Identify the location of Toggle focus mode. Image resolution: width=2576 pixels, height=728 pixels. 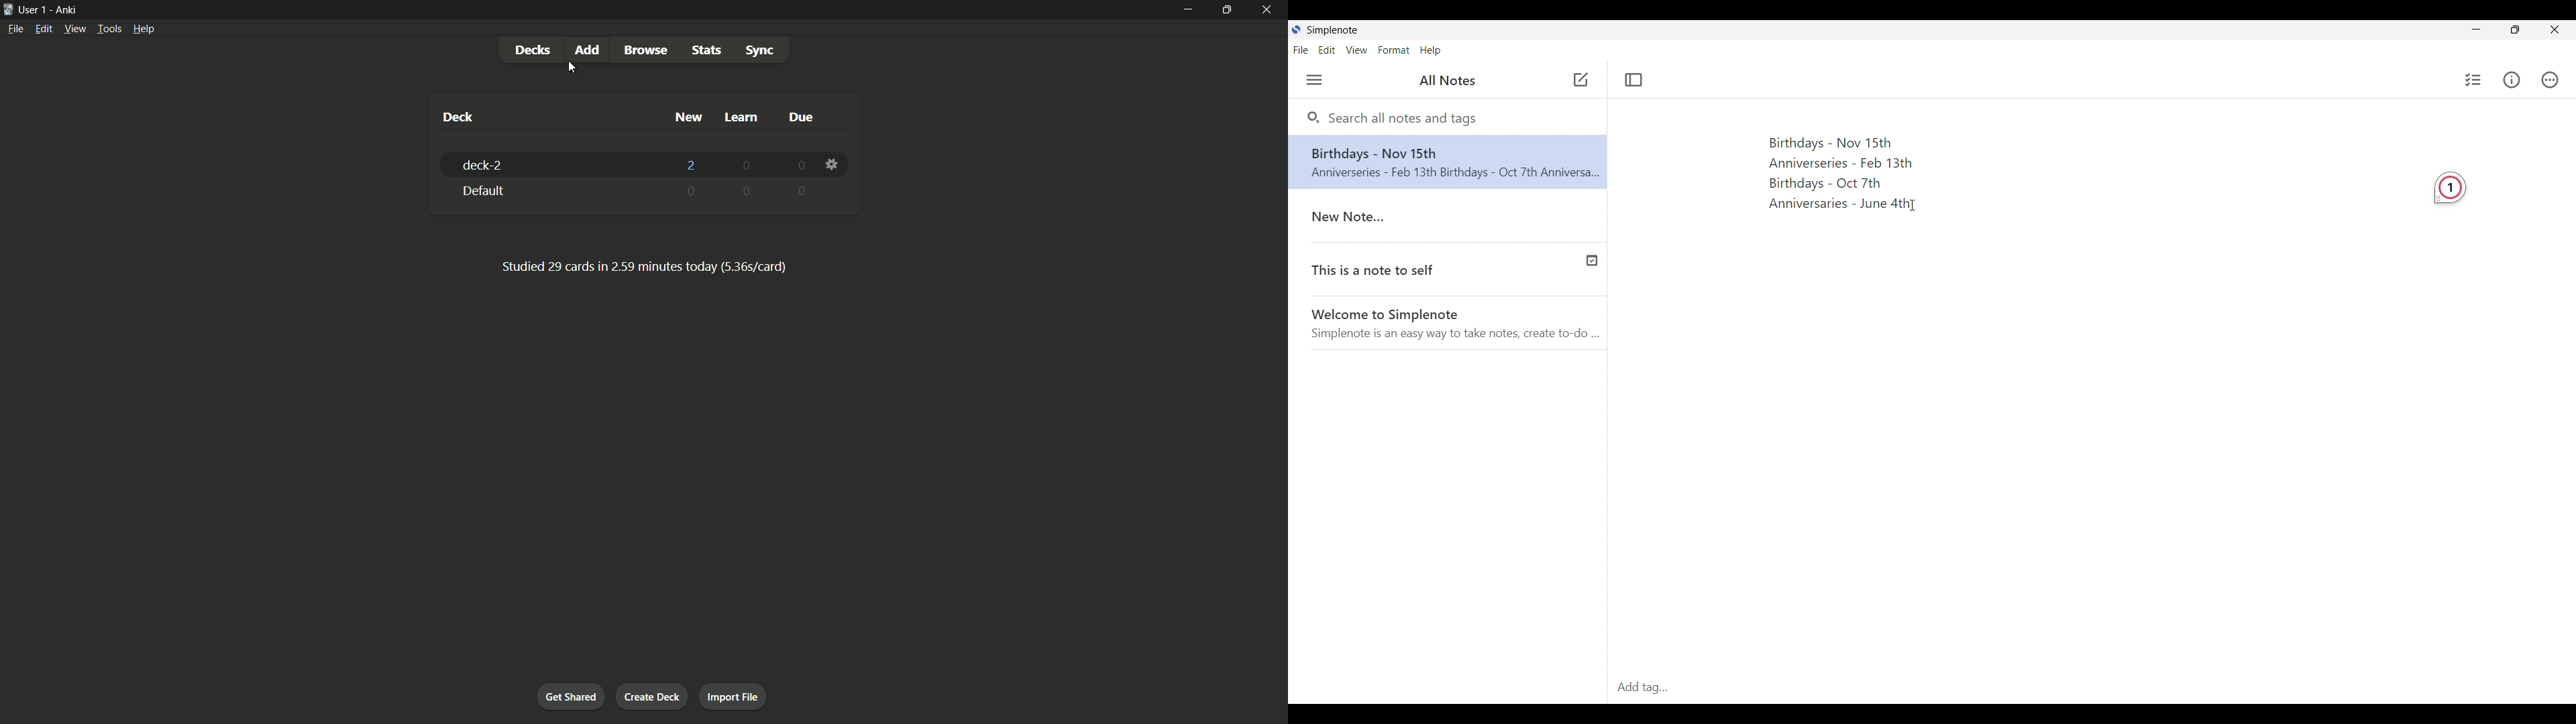
(1633, 80).